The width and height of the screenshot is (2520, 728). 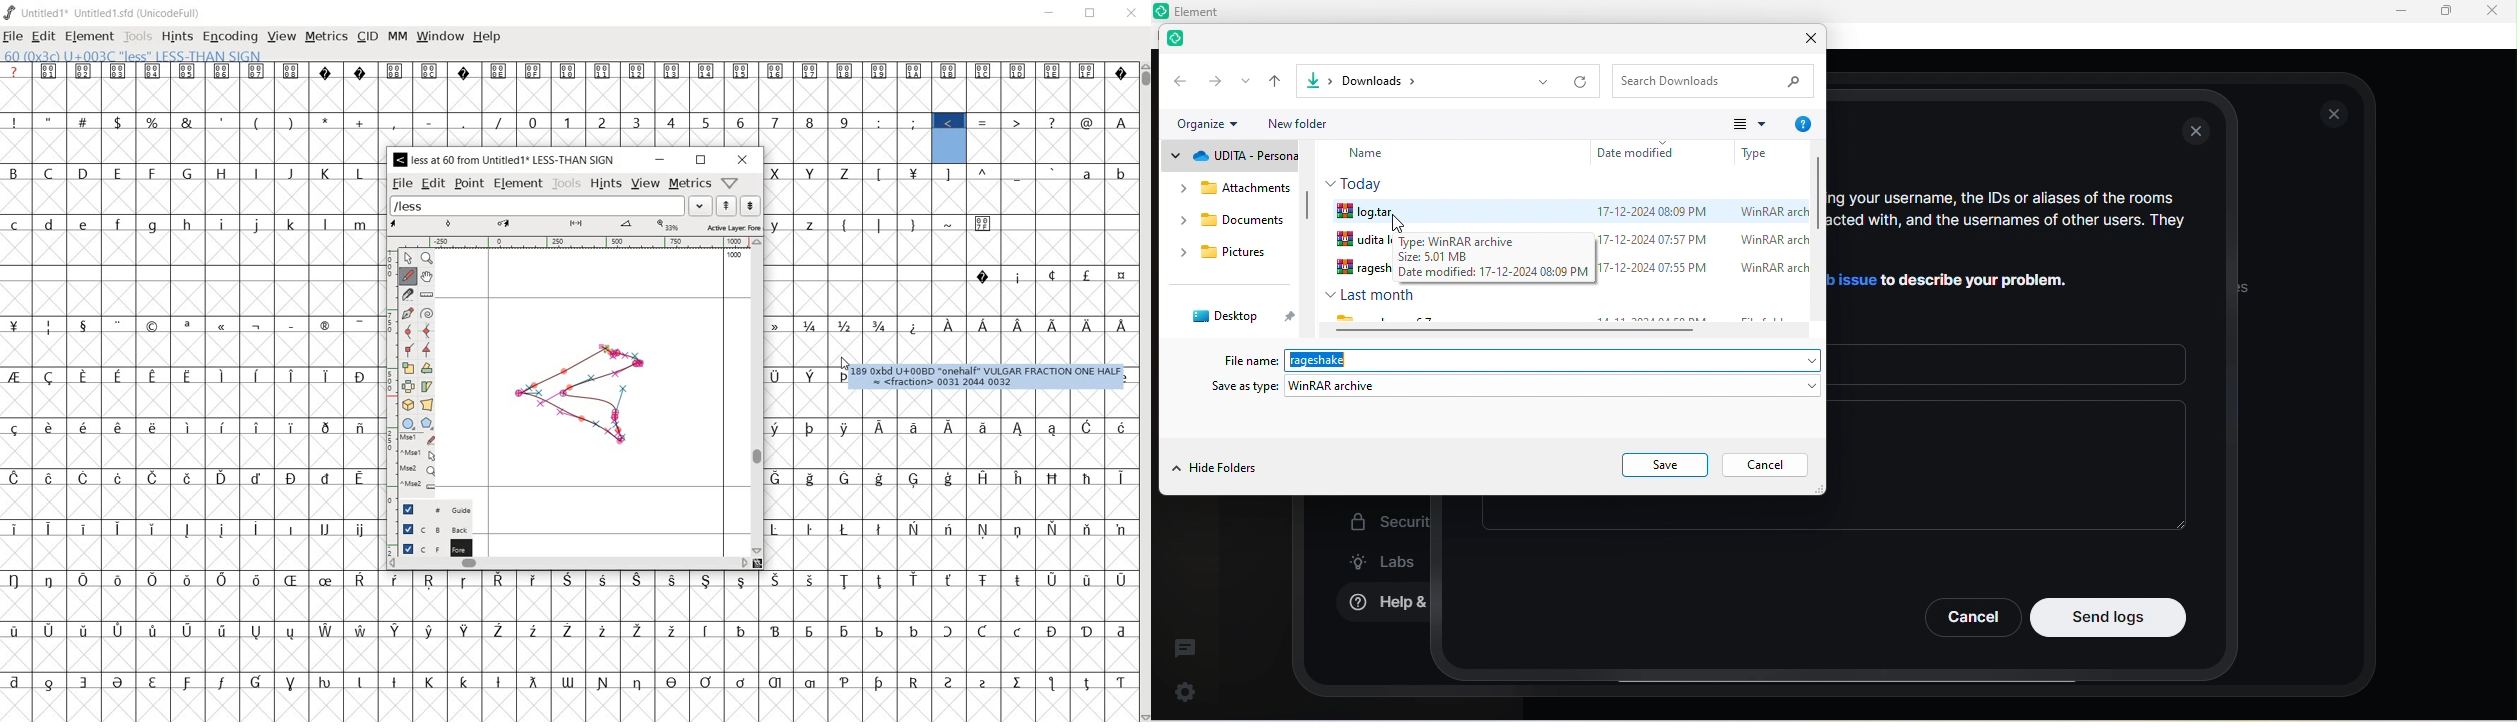 I want to click on special letters, so click(x=190, y=426).